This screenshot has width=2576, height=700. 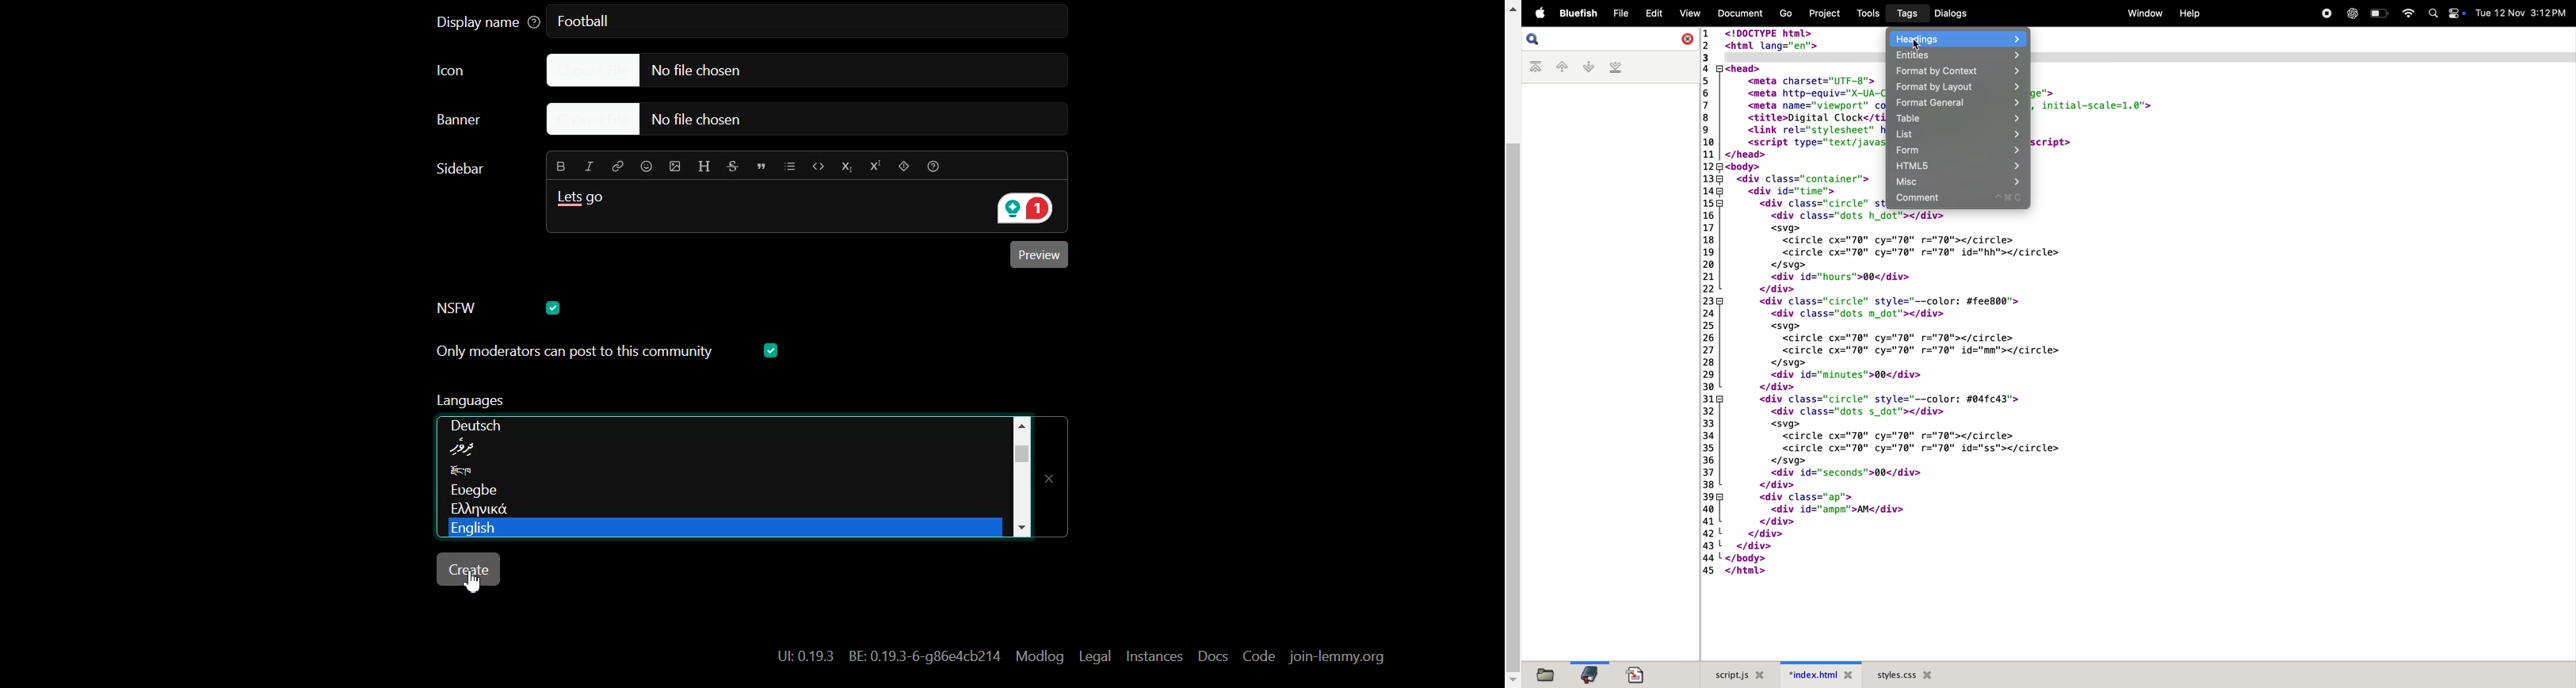 What do you see at coordinates (1040, 656) in the screenshot?
I see `Modlog` at bounding box center [1040, 656].